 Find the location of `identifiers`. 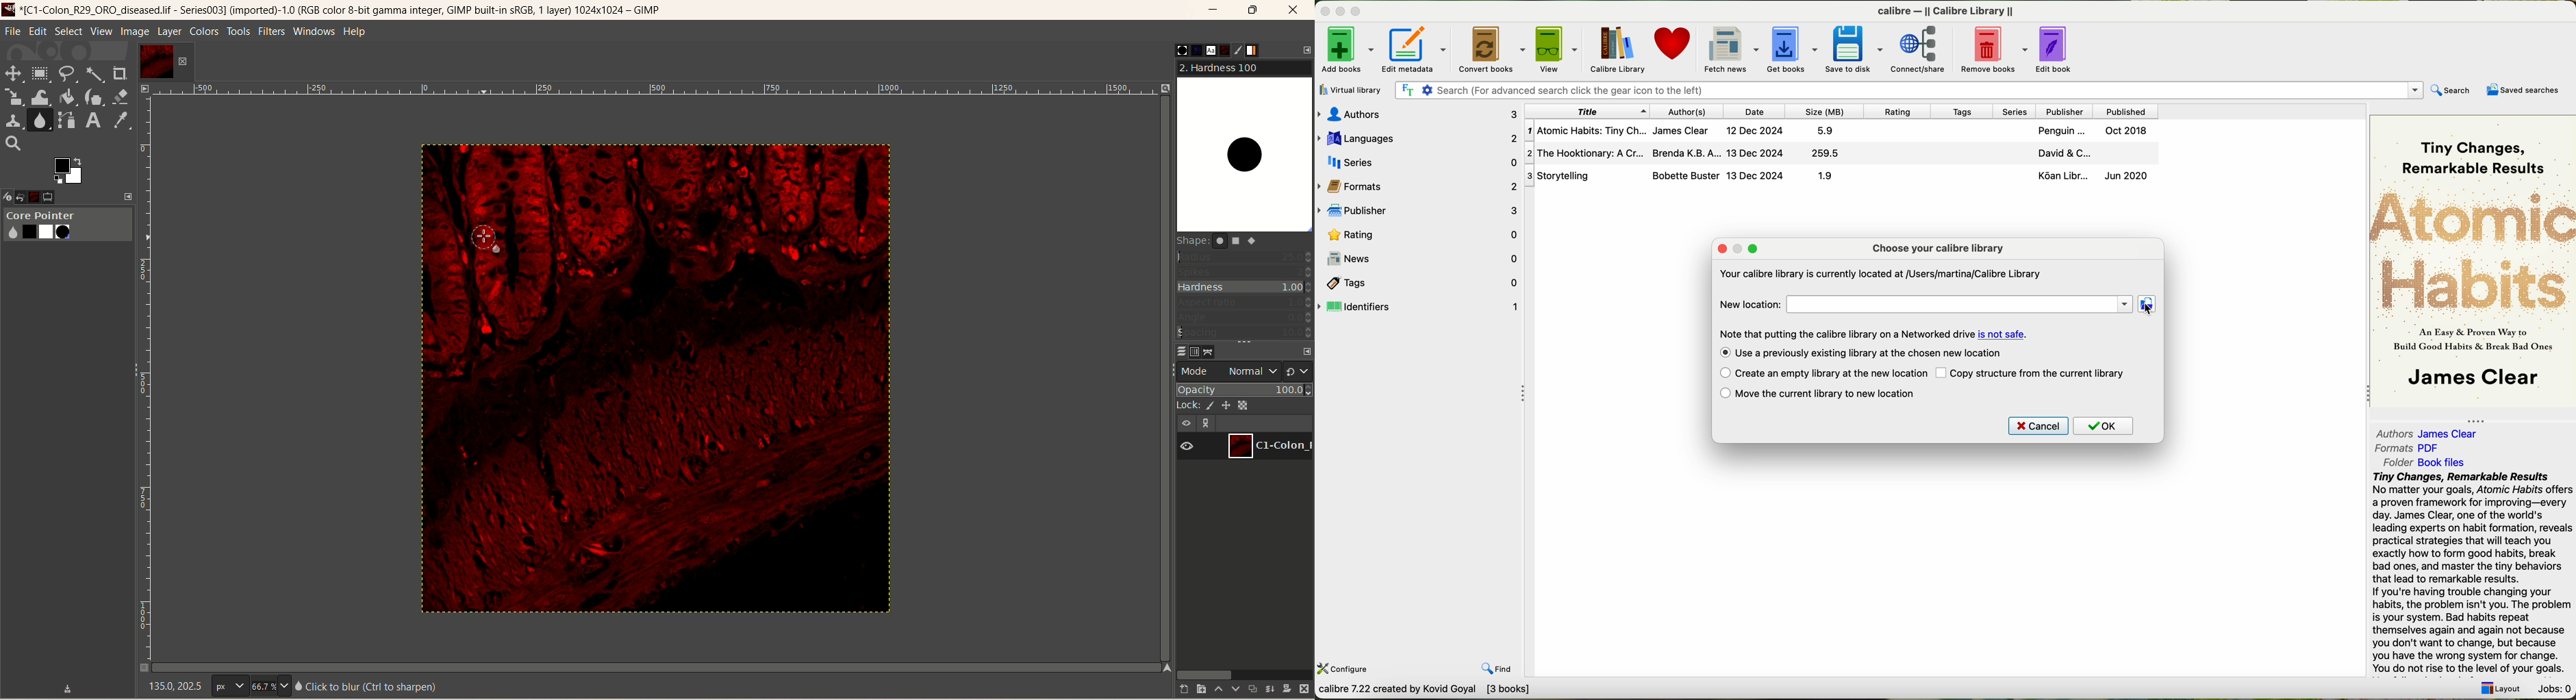

identifiers is located at coordinates (1419, 307).